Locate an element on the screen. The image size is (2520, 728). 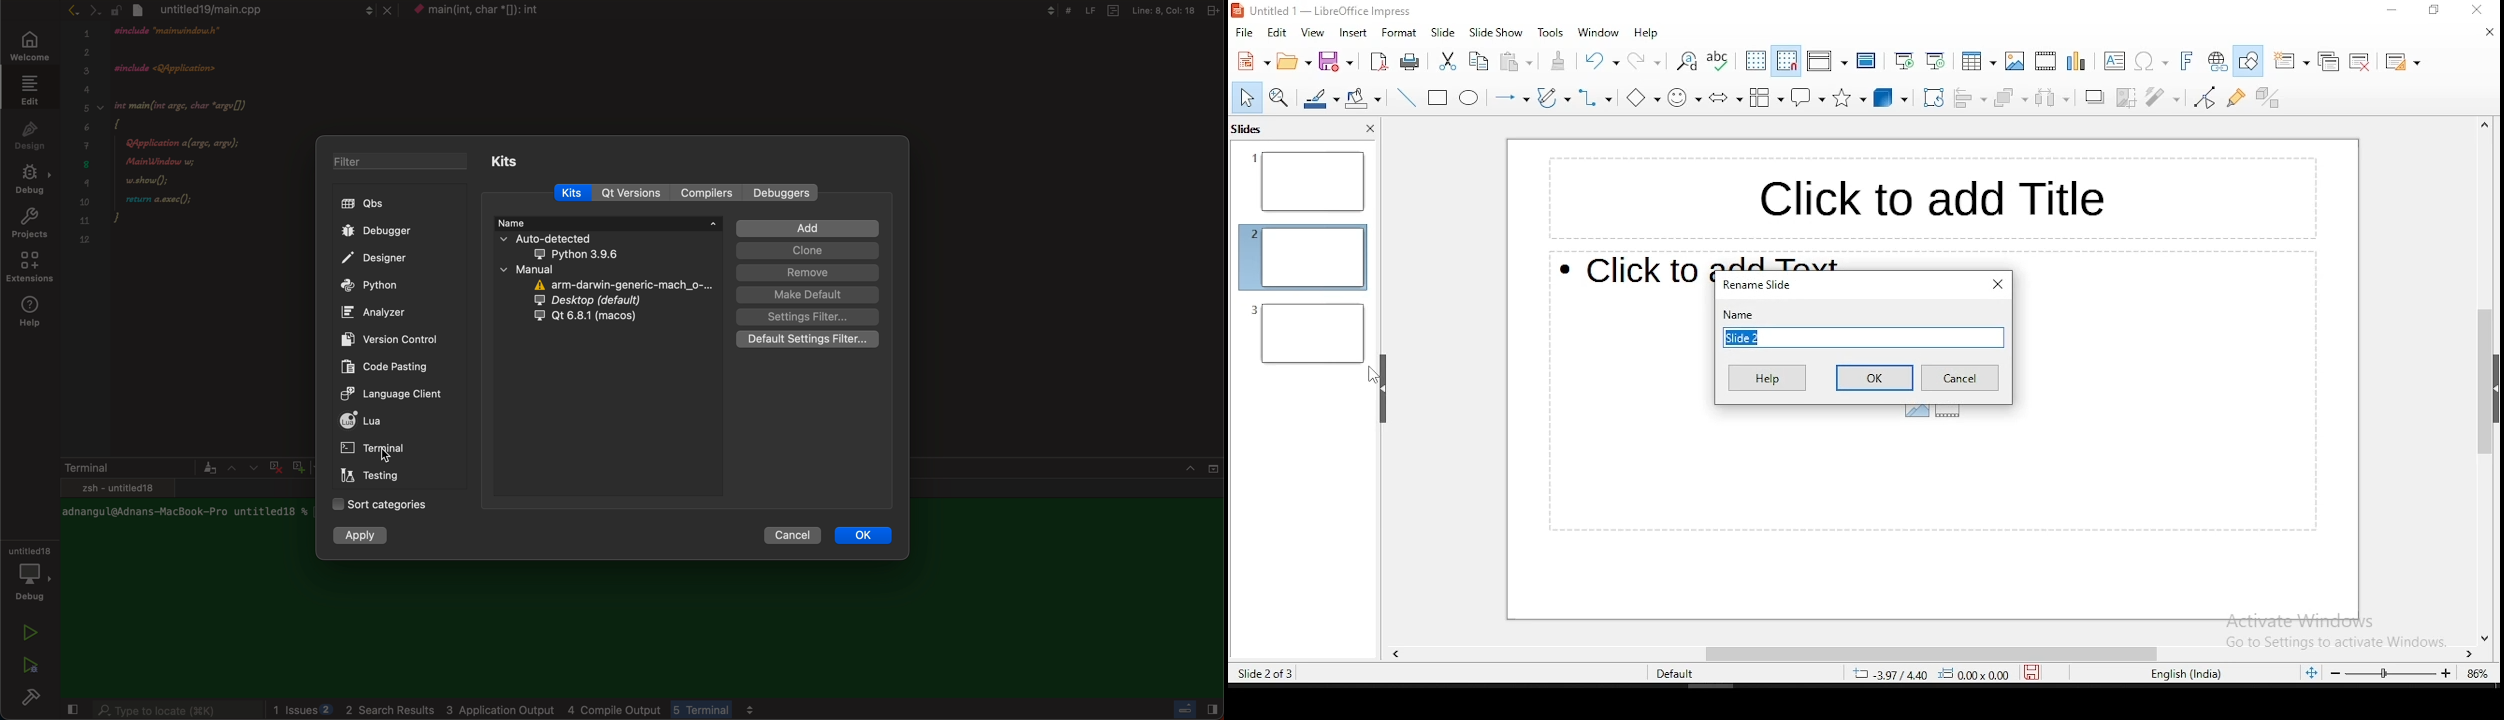
align objects is located at coordinates (1972, 97).